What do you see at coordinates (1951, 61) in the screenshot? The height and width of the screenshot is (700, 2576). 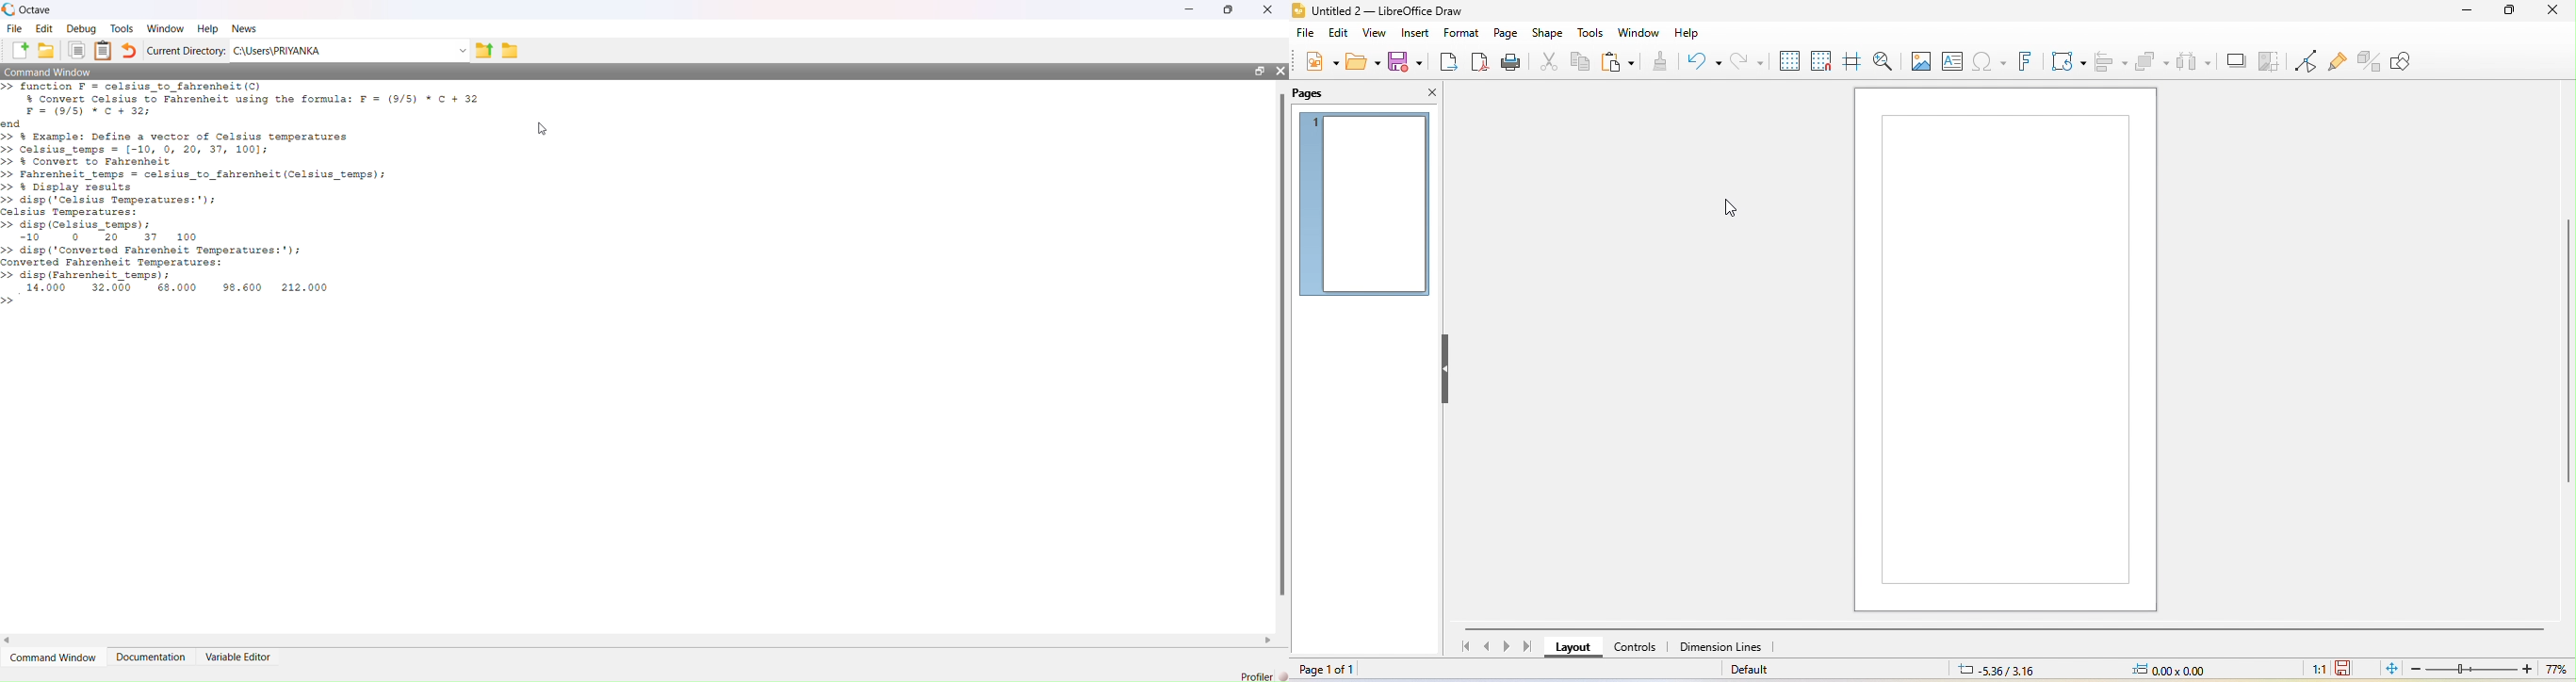 I see `text box` at bounding box center [1951, 61].